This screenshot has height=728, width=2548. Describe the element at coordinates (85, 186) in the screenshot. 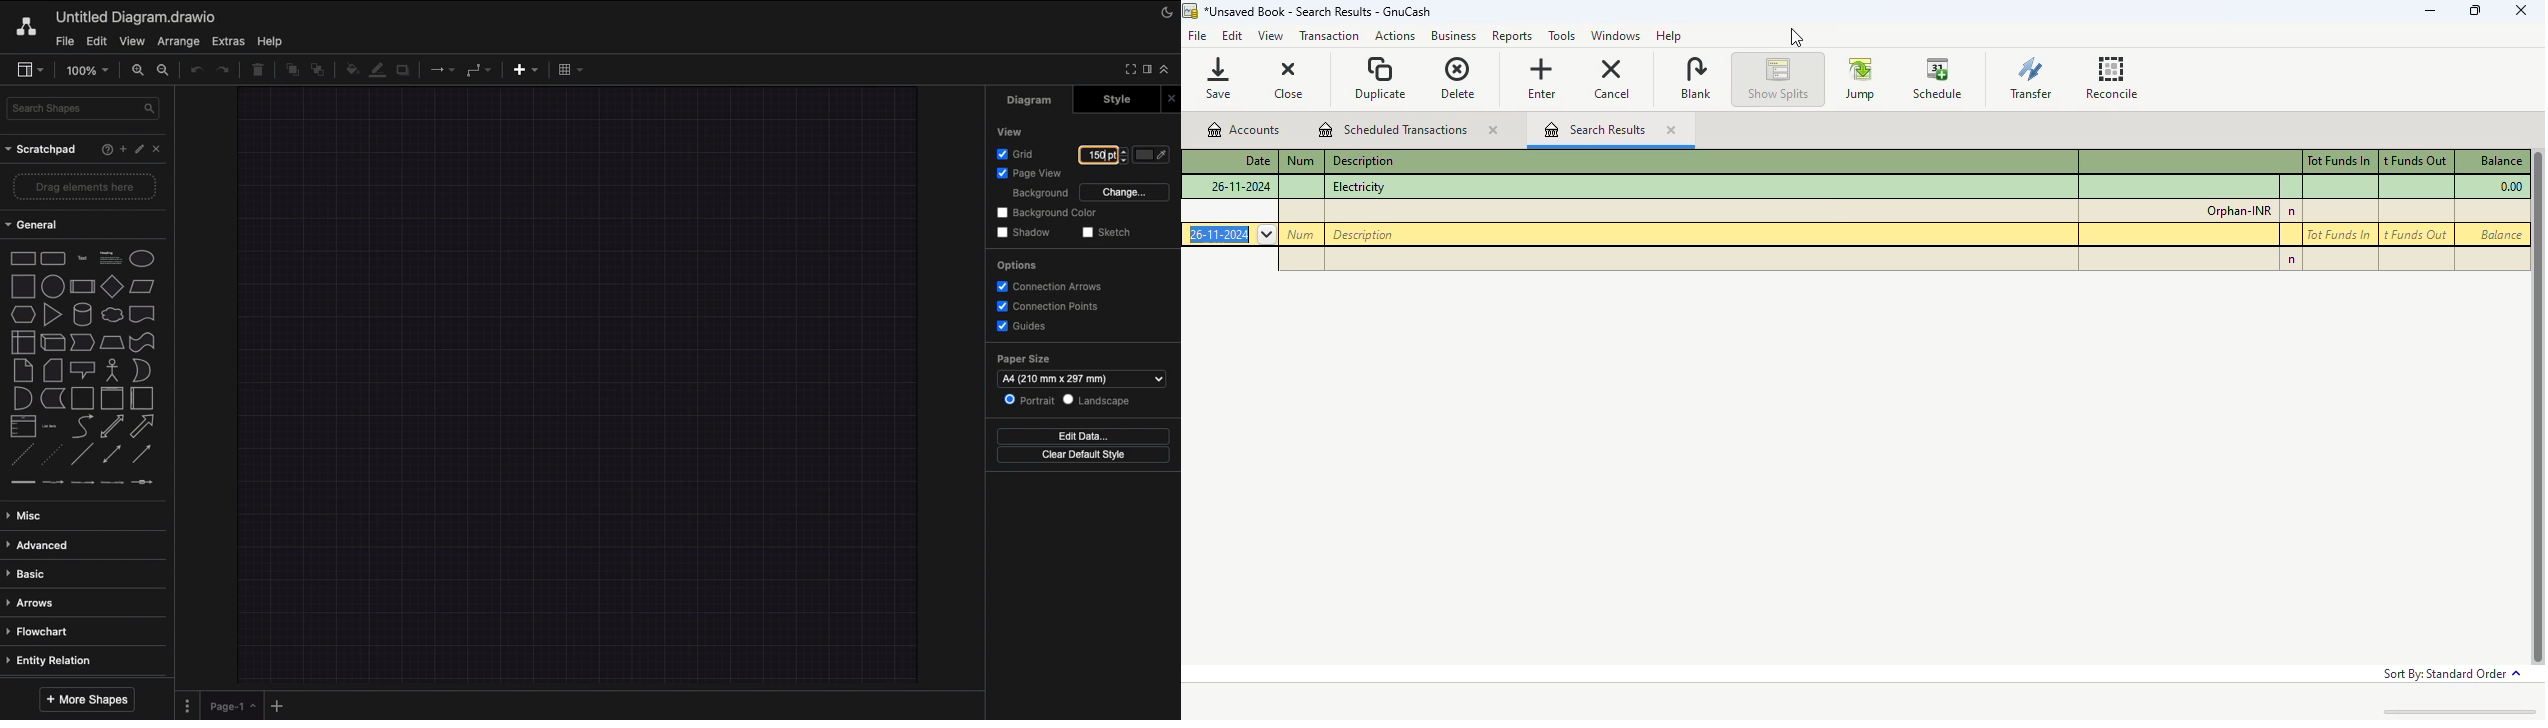

I see `Drag elements here` at that location.